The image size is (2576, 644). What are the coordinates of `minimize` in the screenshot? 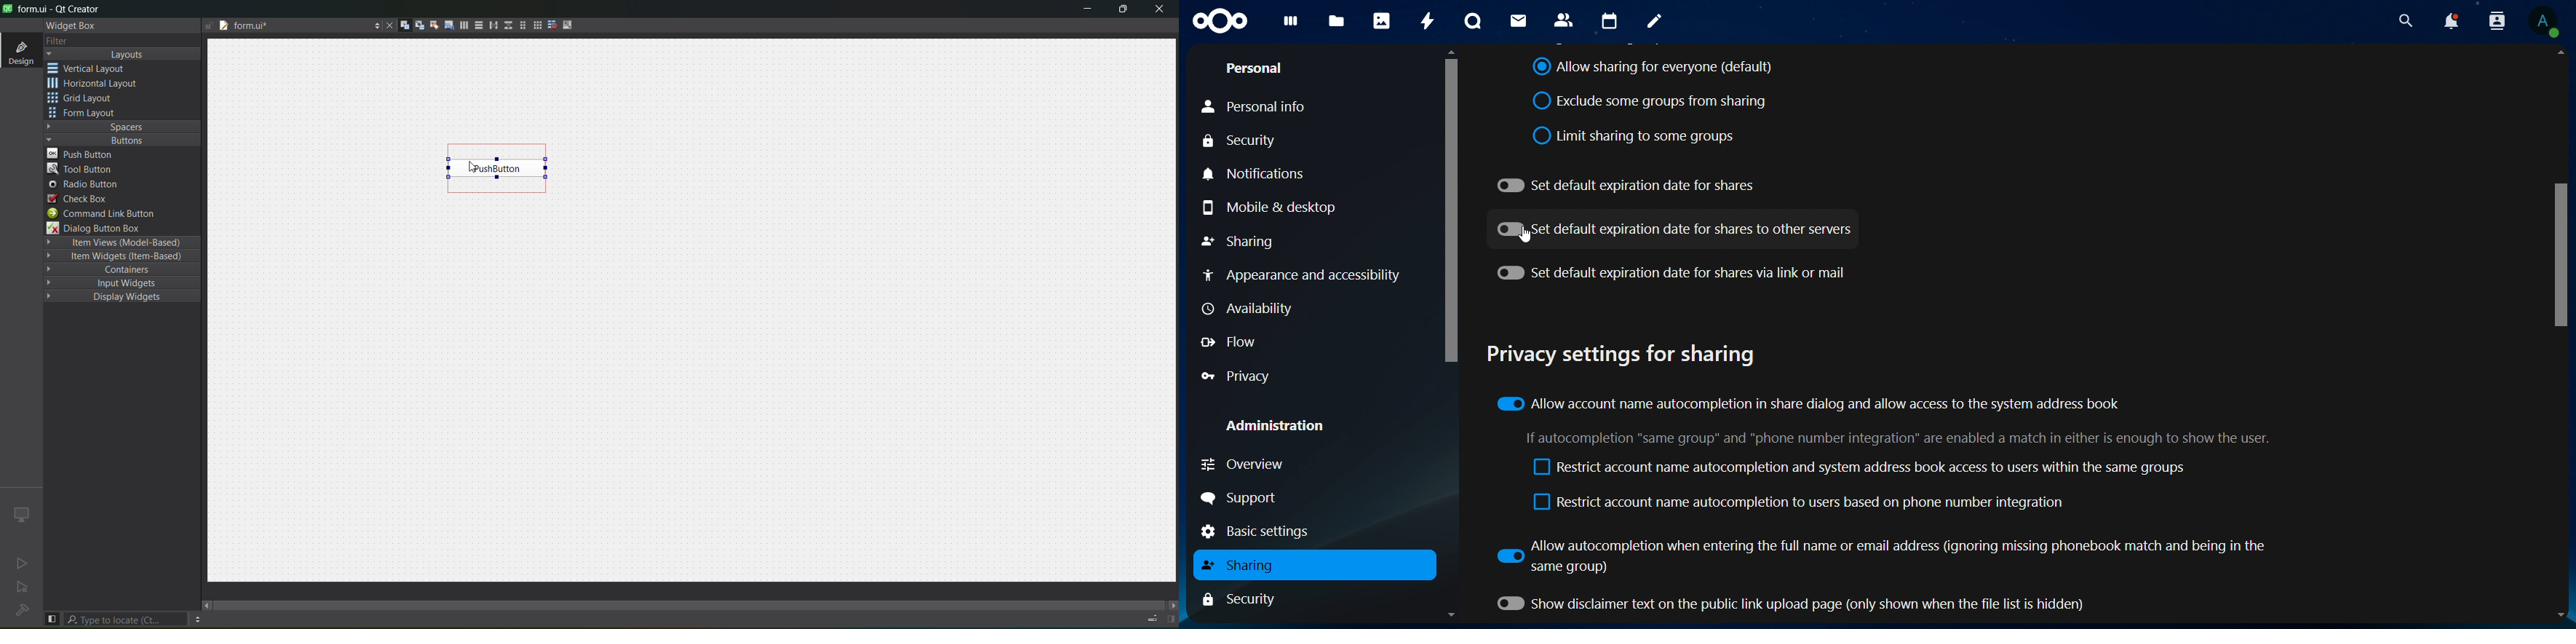 It's located at (1083, 10).